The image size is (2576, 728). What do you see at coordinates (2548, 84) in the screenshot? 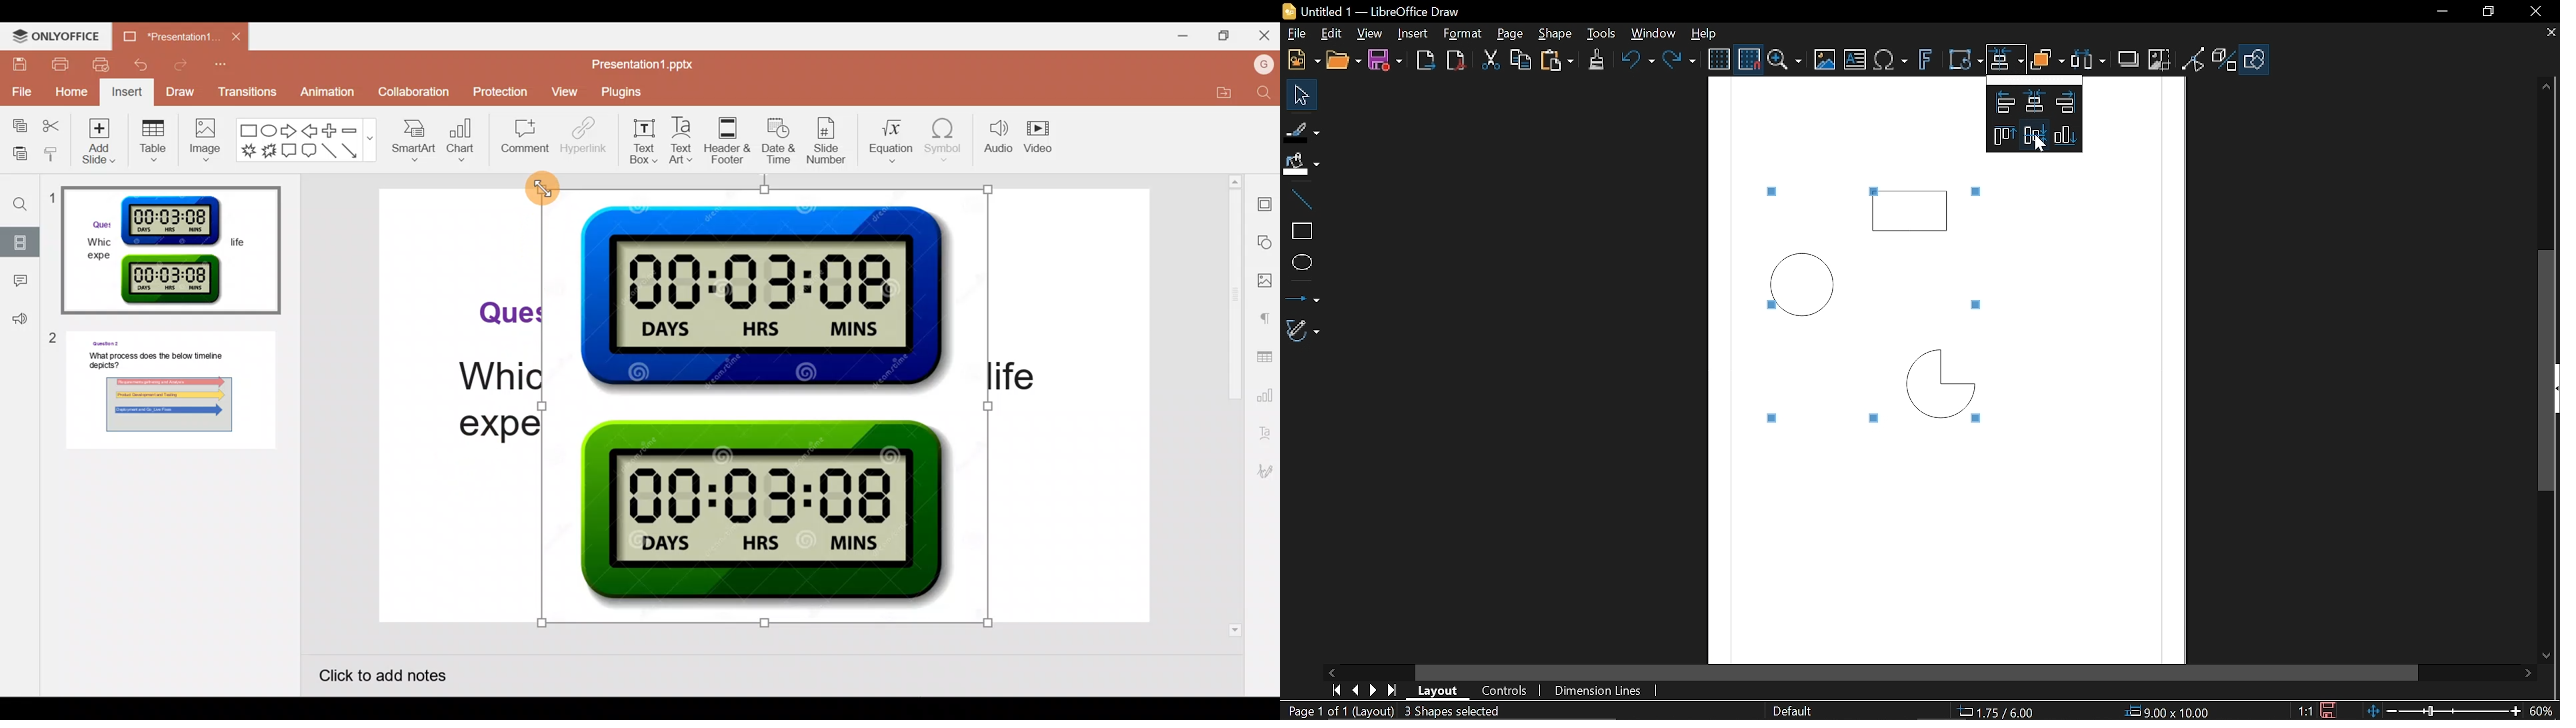
I see `Move up` at bounding box center [2548, 84].